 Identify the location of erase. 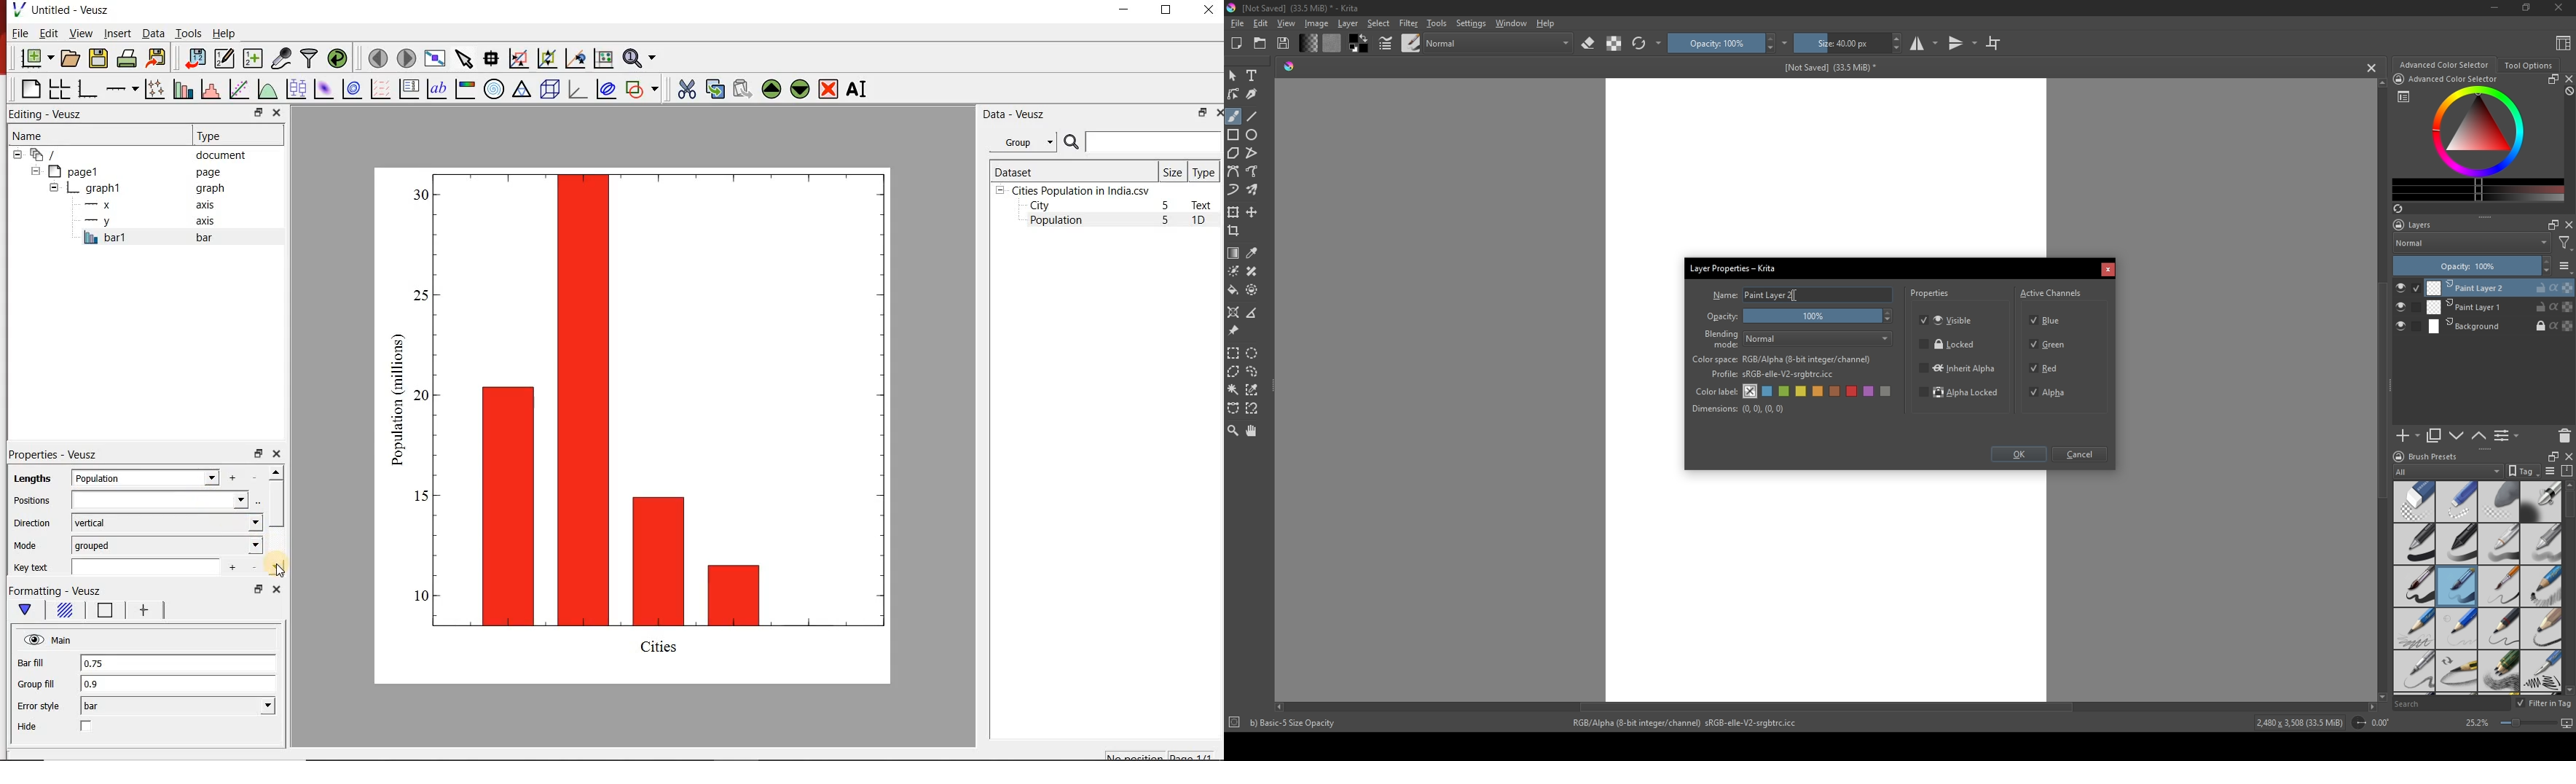
(1589, 44).